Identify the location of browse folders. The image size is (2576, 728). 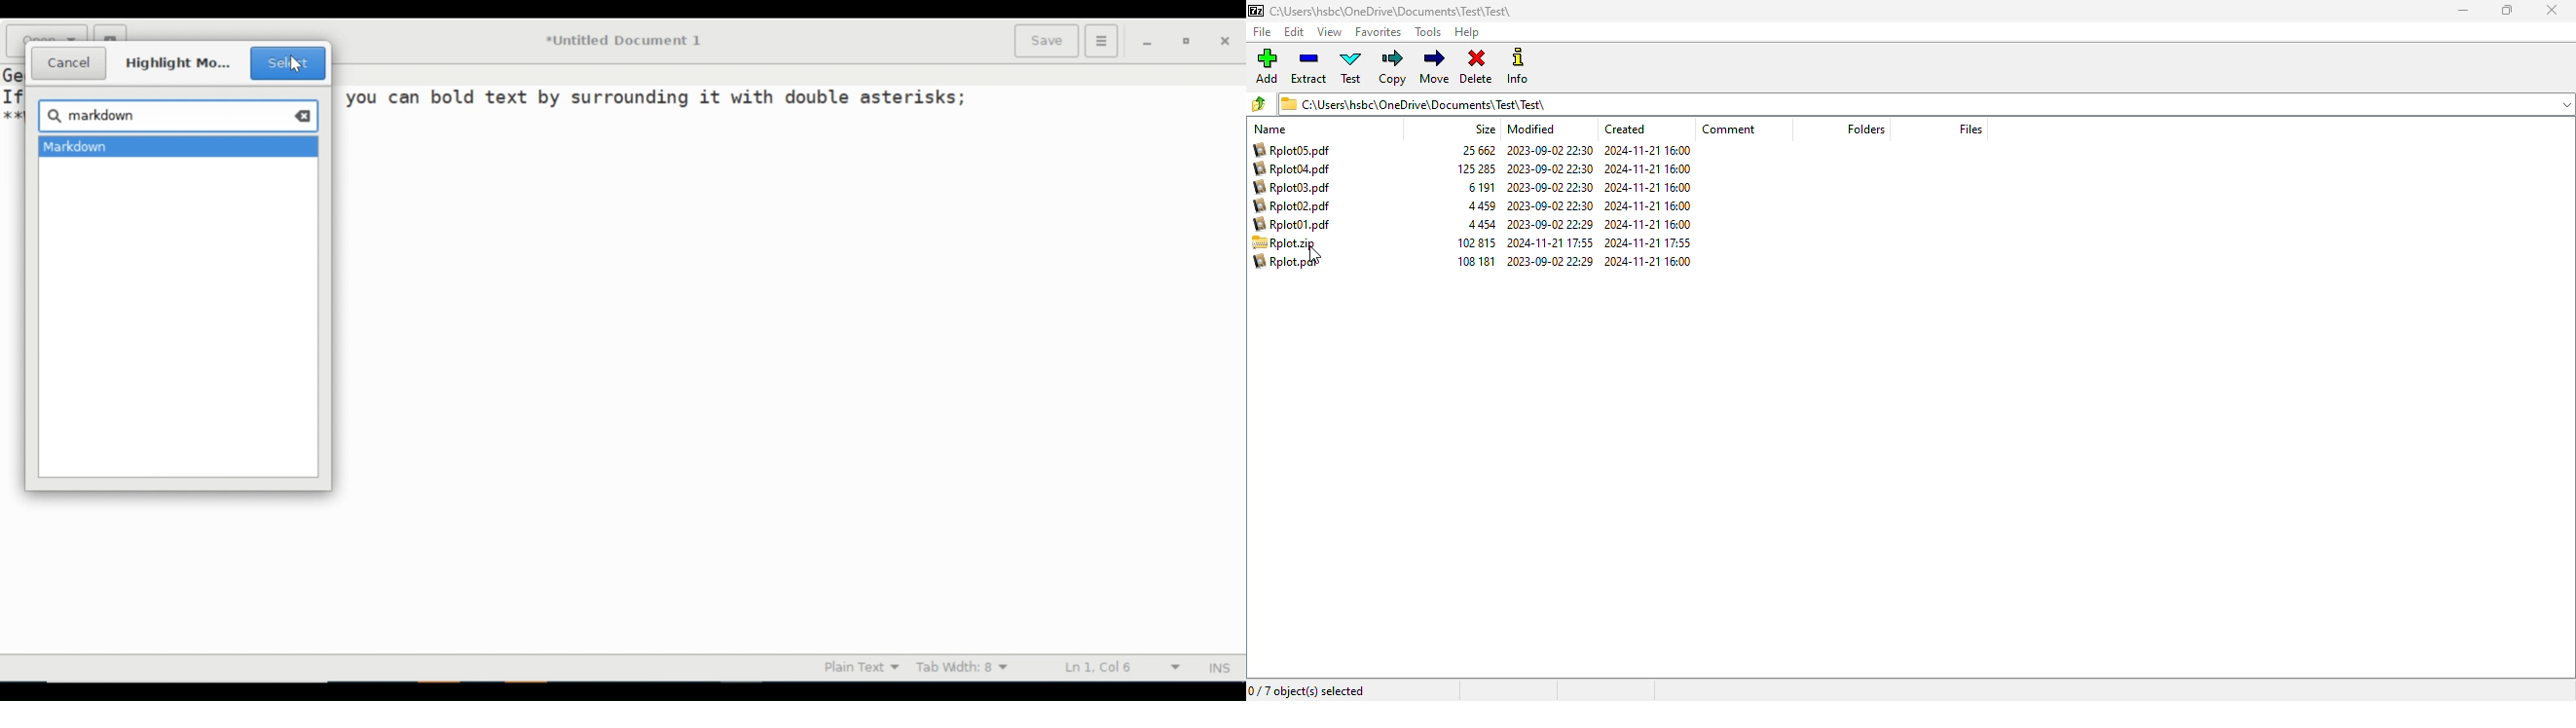
(1258, 103).